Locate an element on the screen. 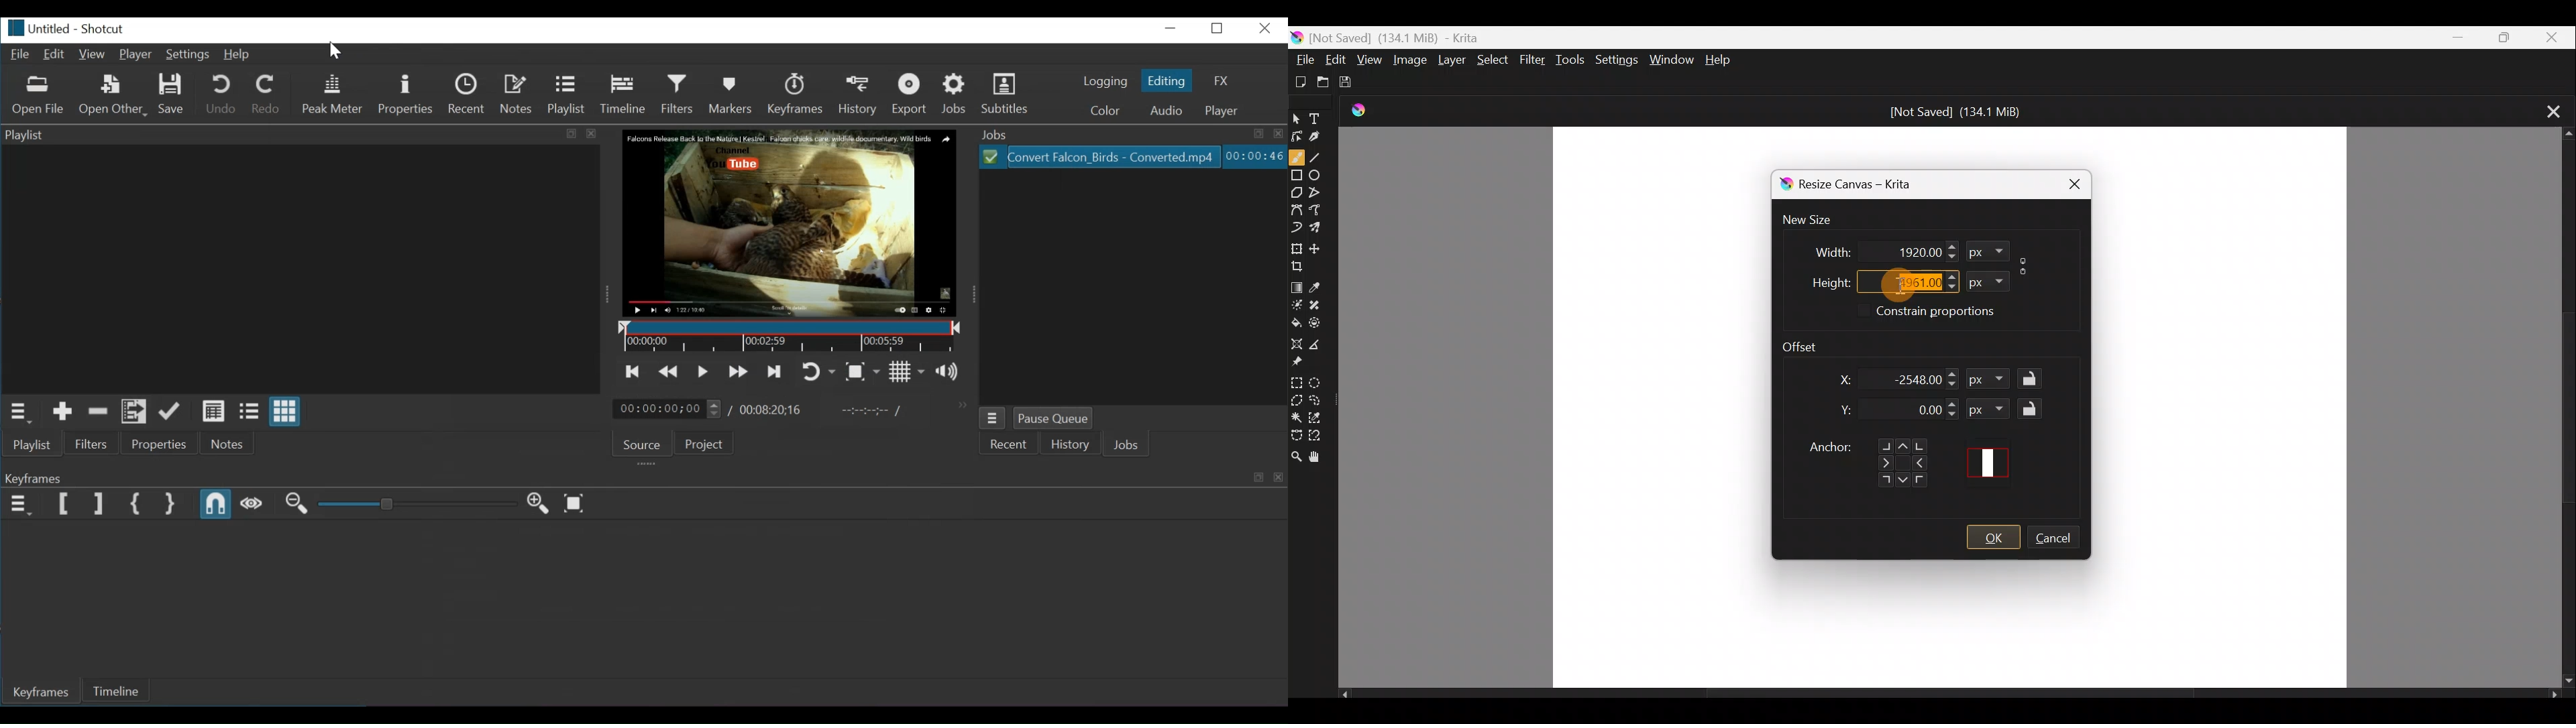  Ellipse tool is located at coordinates (1319, 173).